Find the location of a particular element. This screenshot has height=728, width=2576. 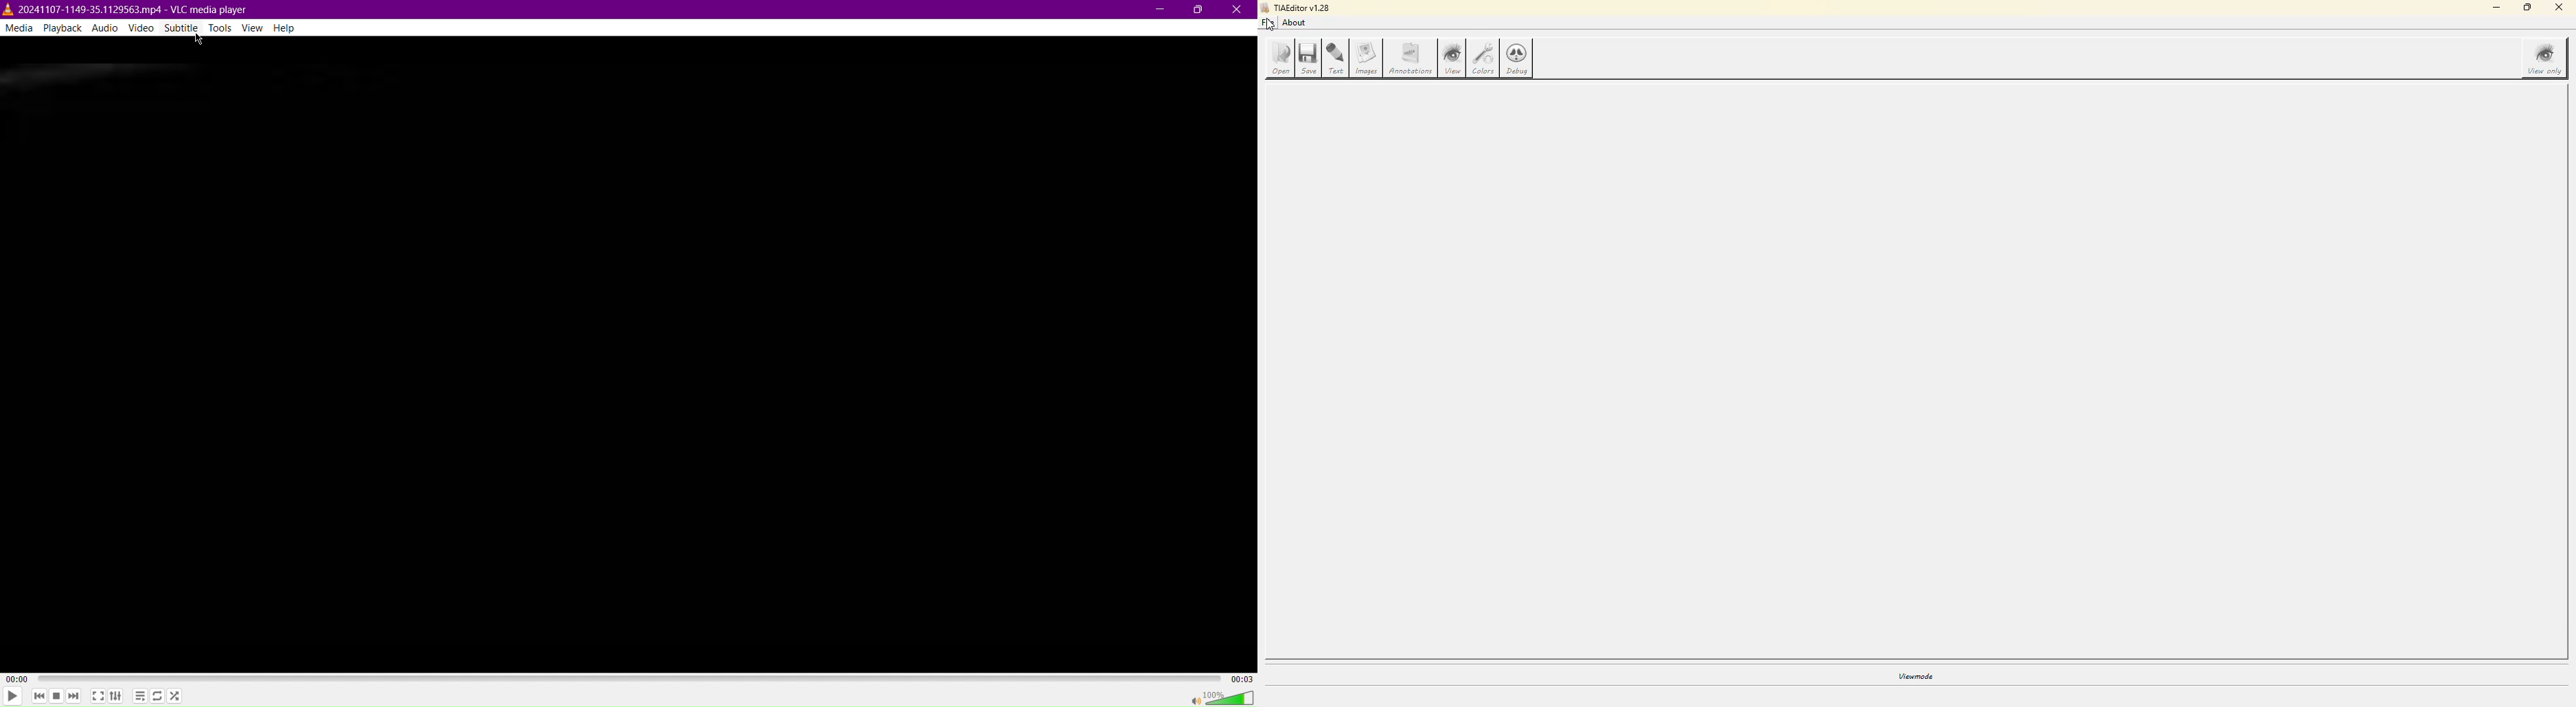

Toggle playlist is located at coordinates (138, 695).